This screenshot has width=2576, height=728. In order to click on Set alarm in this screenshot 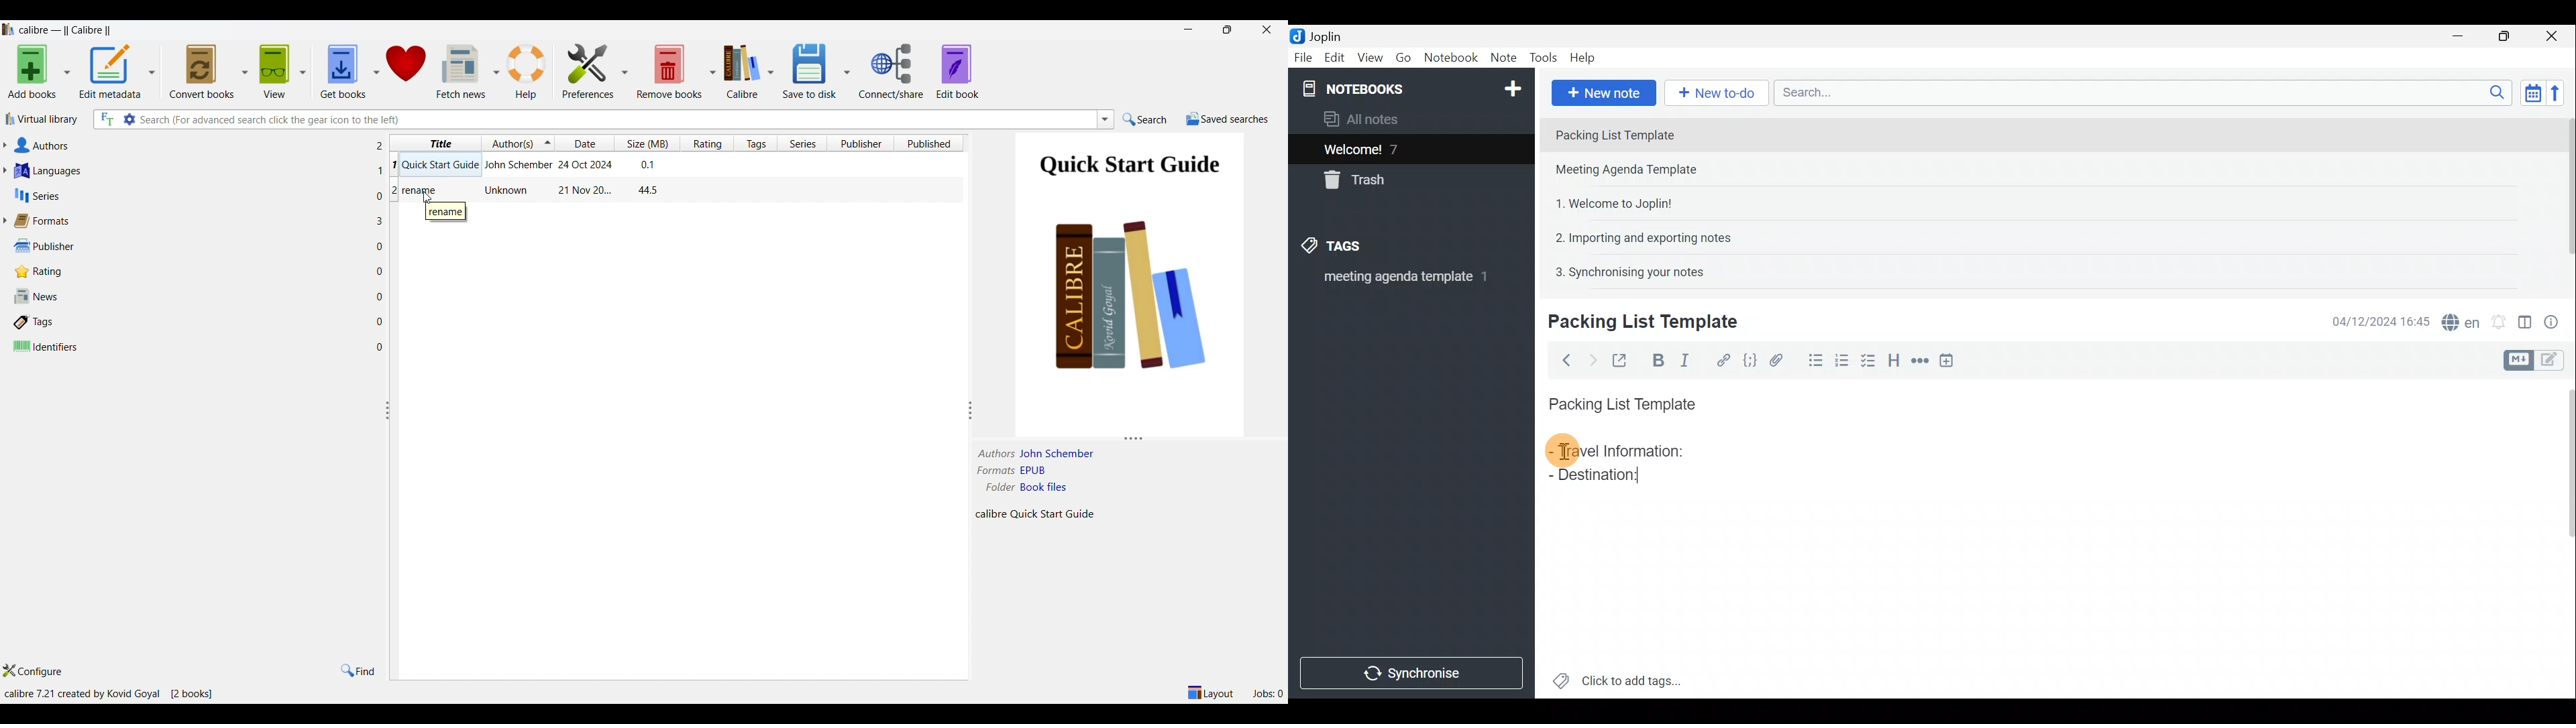, I will do `click(2498, 318)`.